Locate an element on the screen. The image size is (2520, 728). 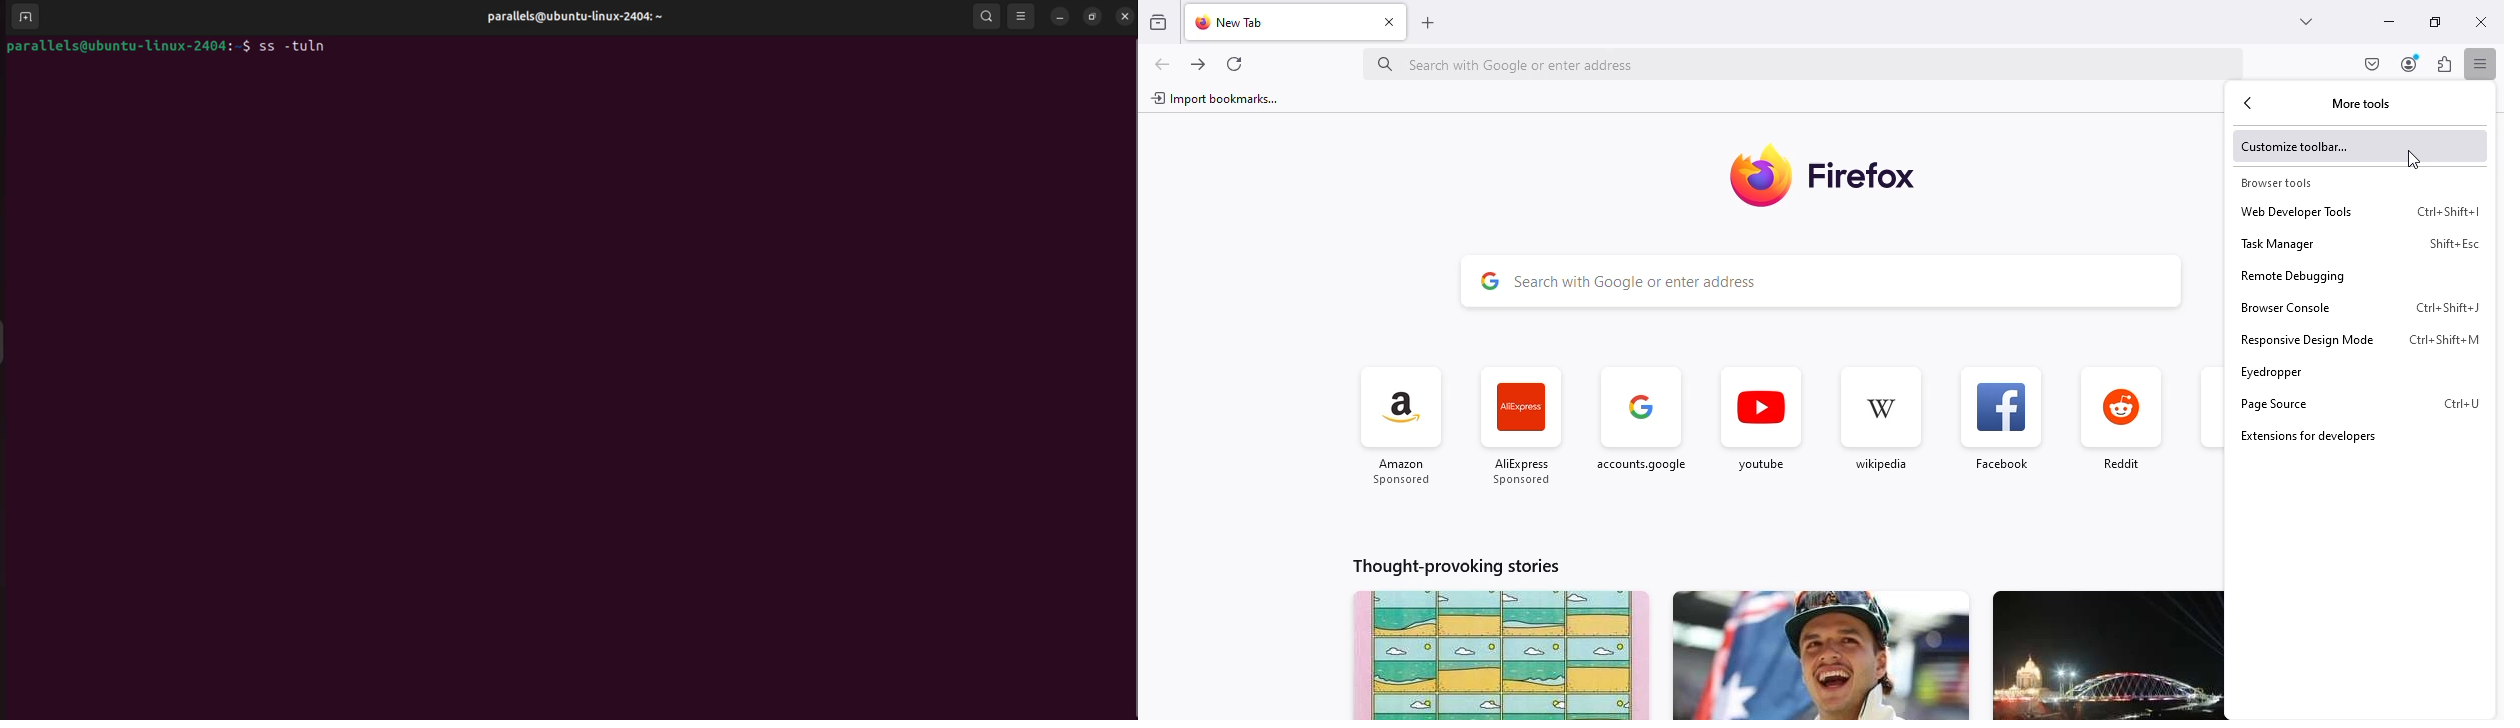
list all tabs is located at coordinates (2308, 22).